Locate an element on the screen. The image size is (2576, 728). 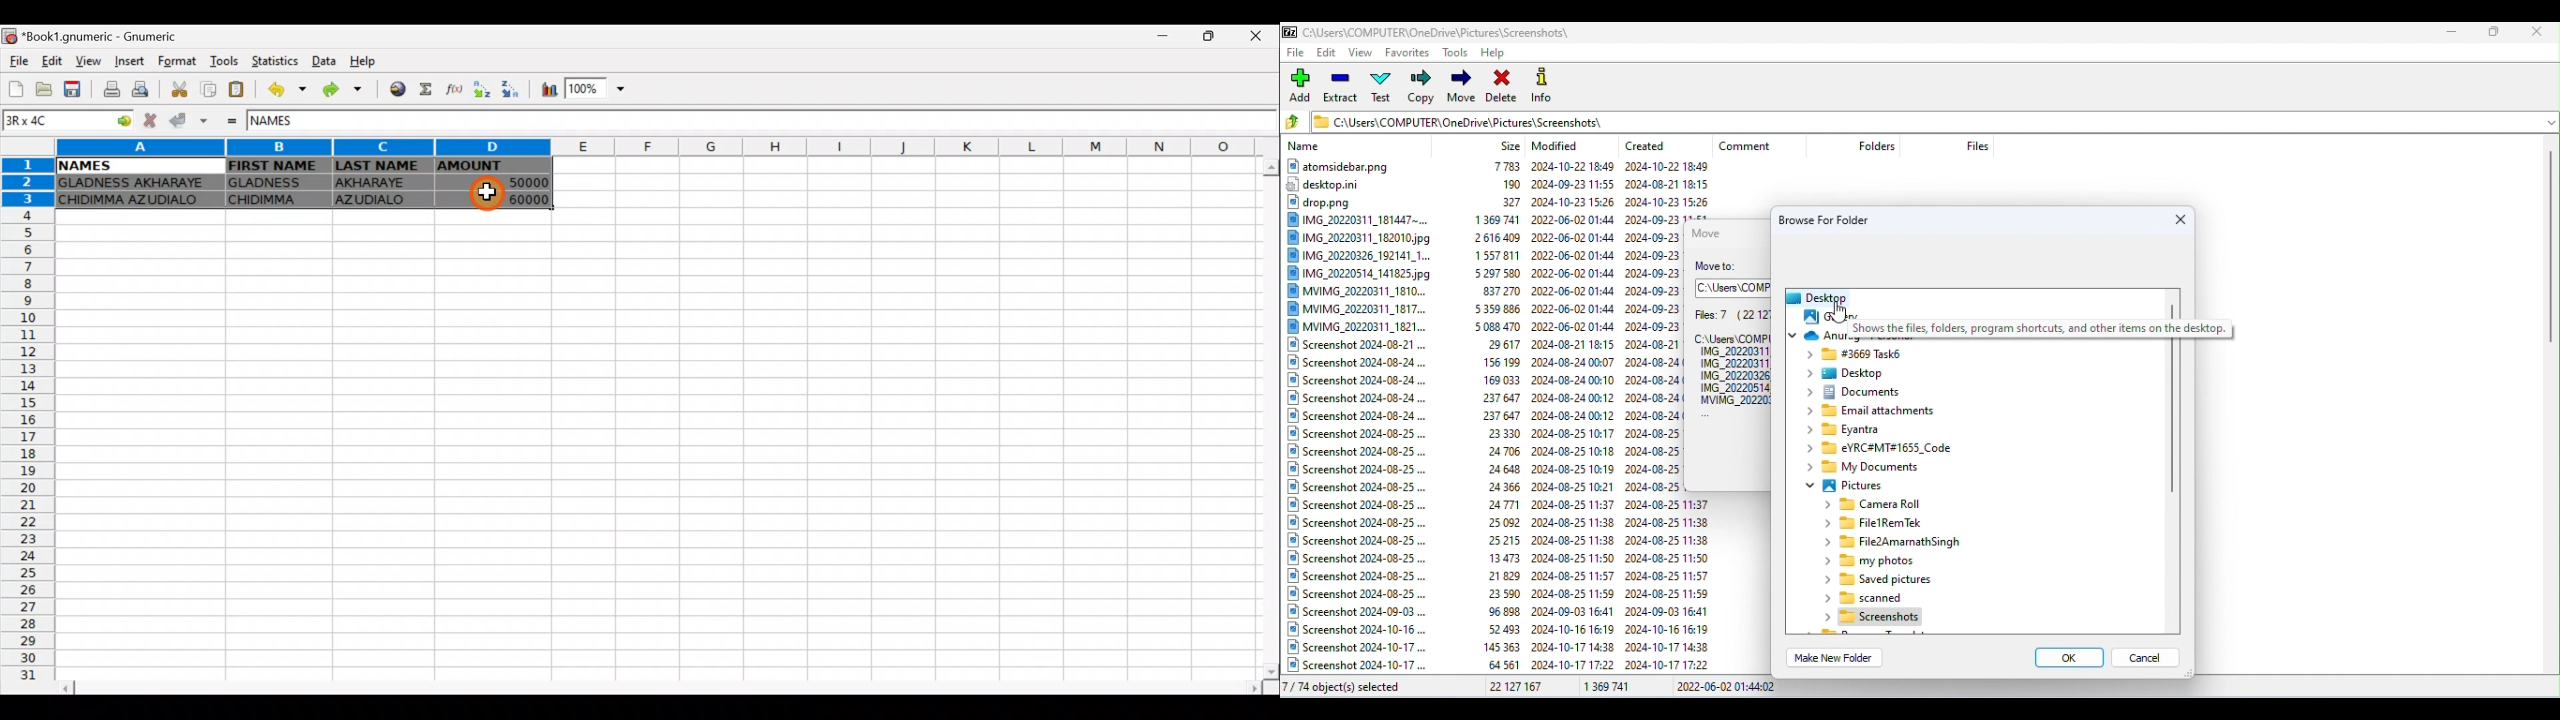
Print current file is located at coordinates (113, 87).